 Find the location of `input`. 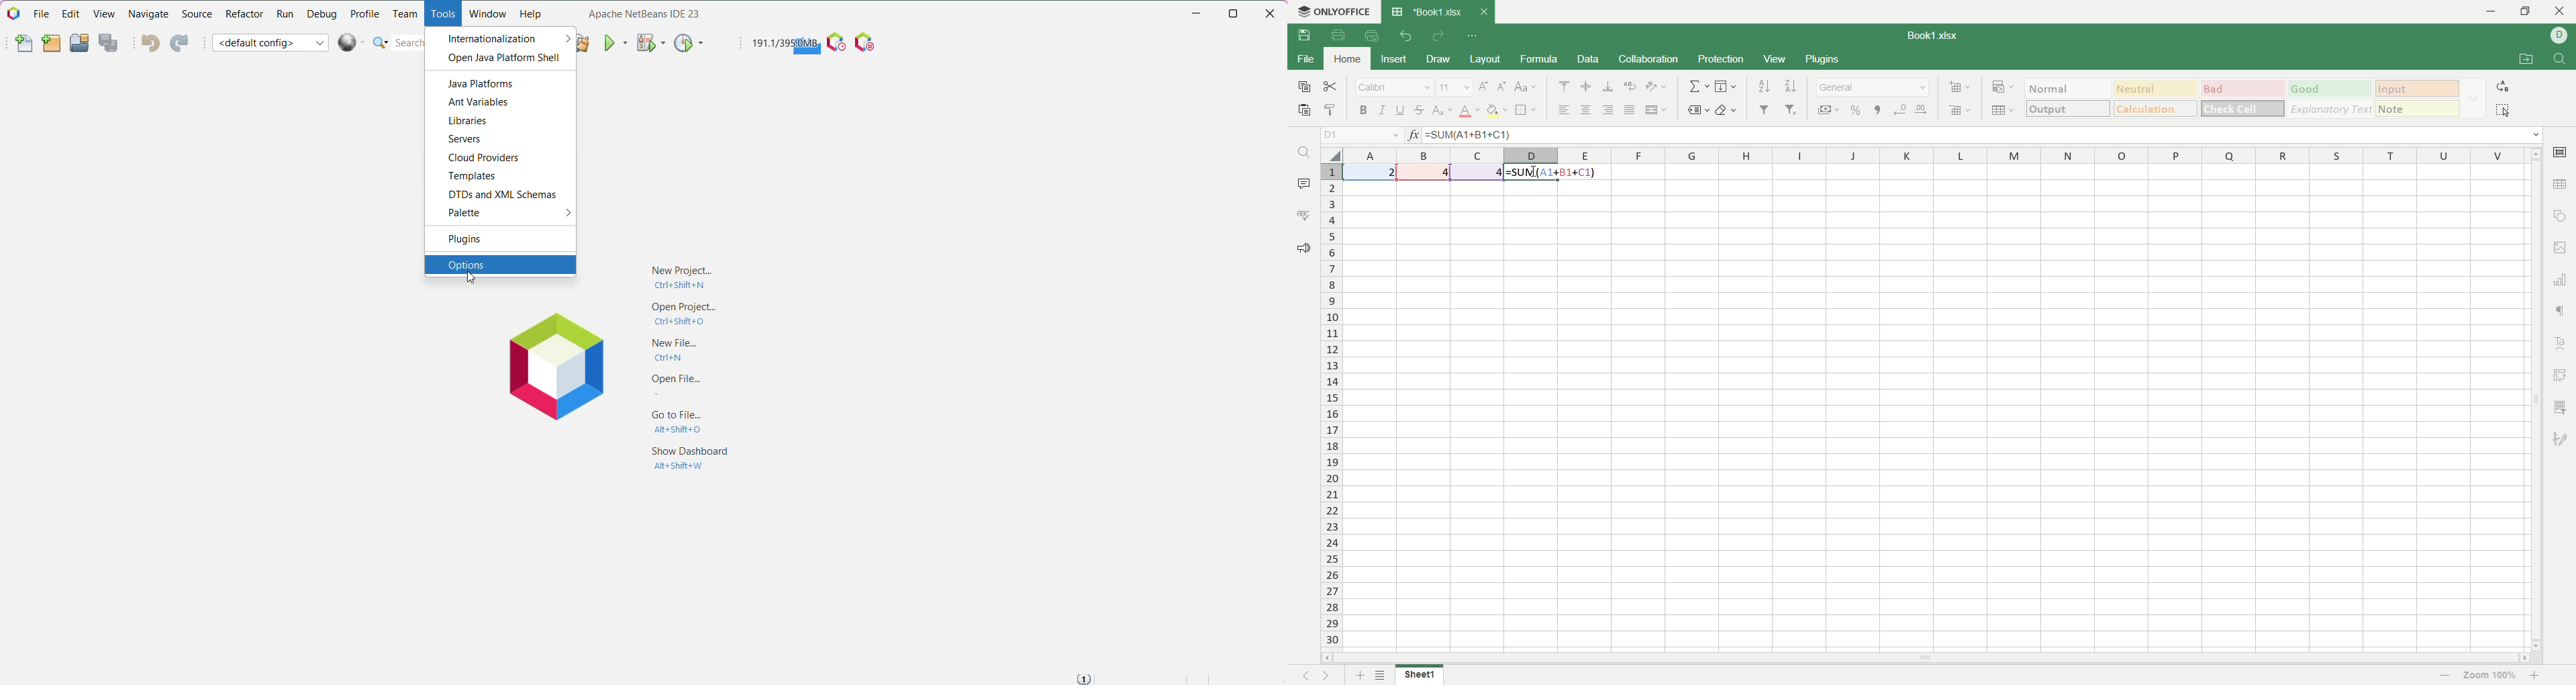

input is located at coordinates (2416, 87).